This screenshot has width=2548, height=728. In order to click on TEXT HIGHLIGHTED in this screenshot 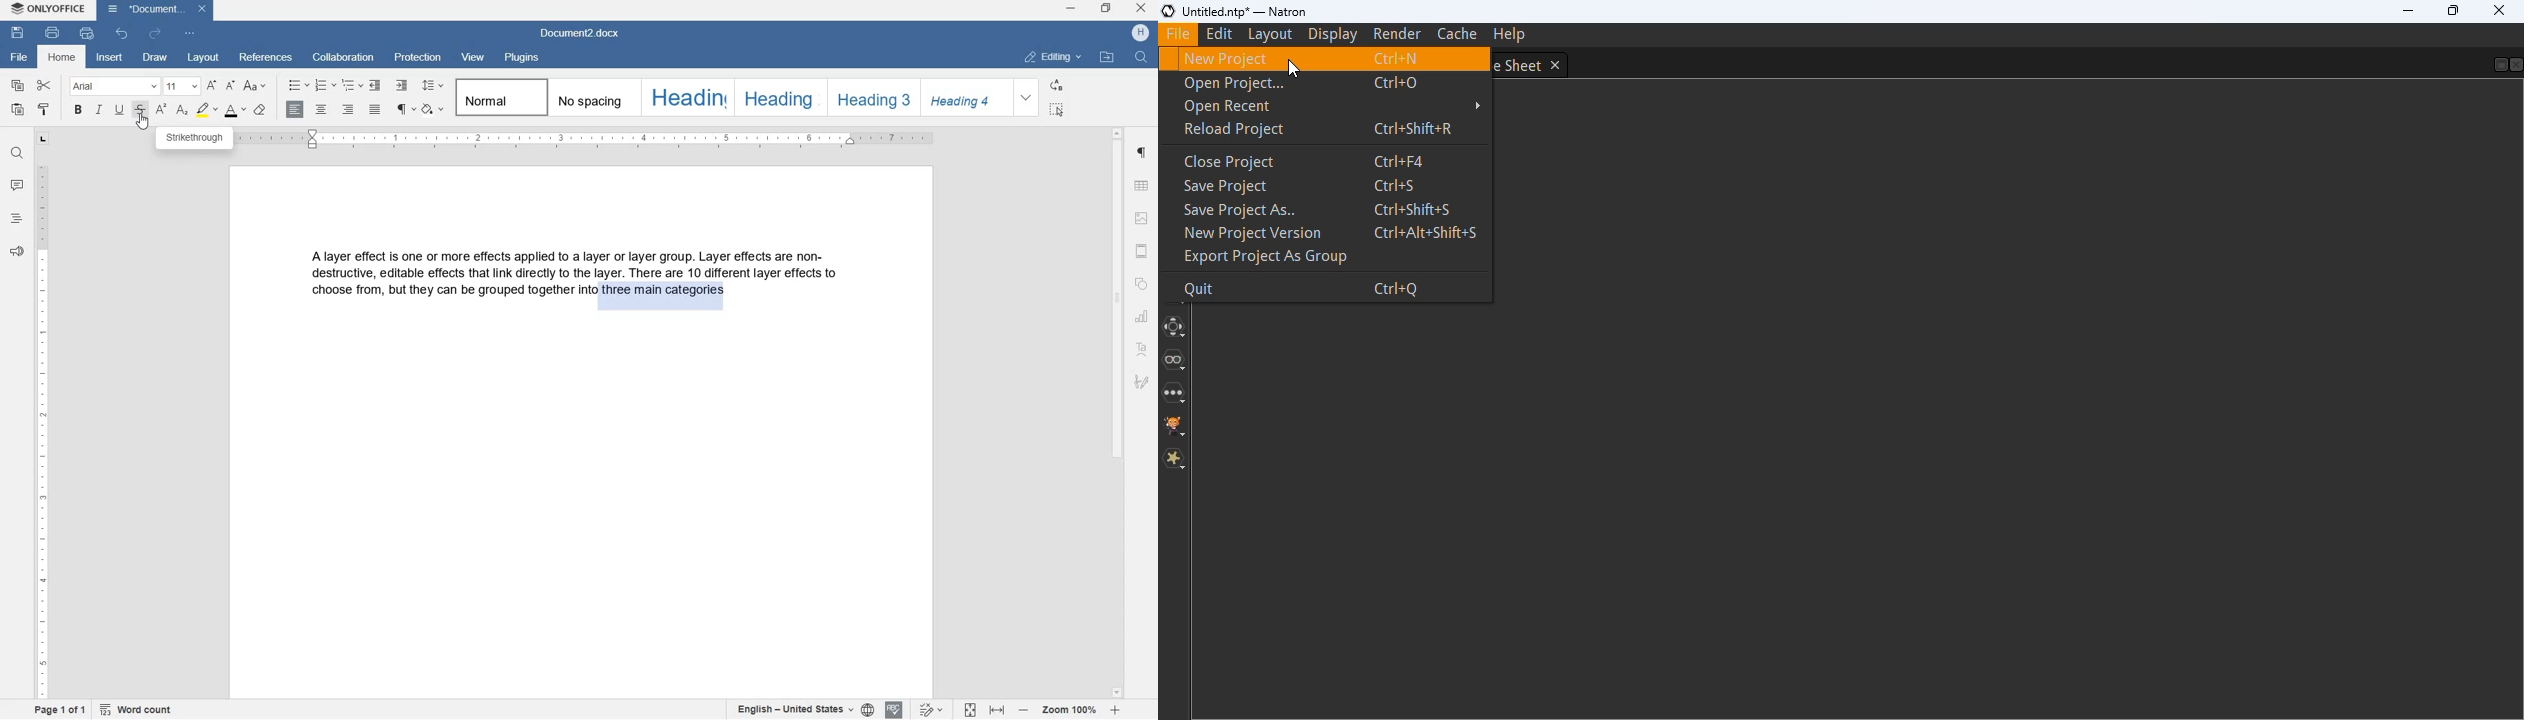, I will do `click(663, 296)`.